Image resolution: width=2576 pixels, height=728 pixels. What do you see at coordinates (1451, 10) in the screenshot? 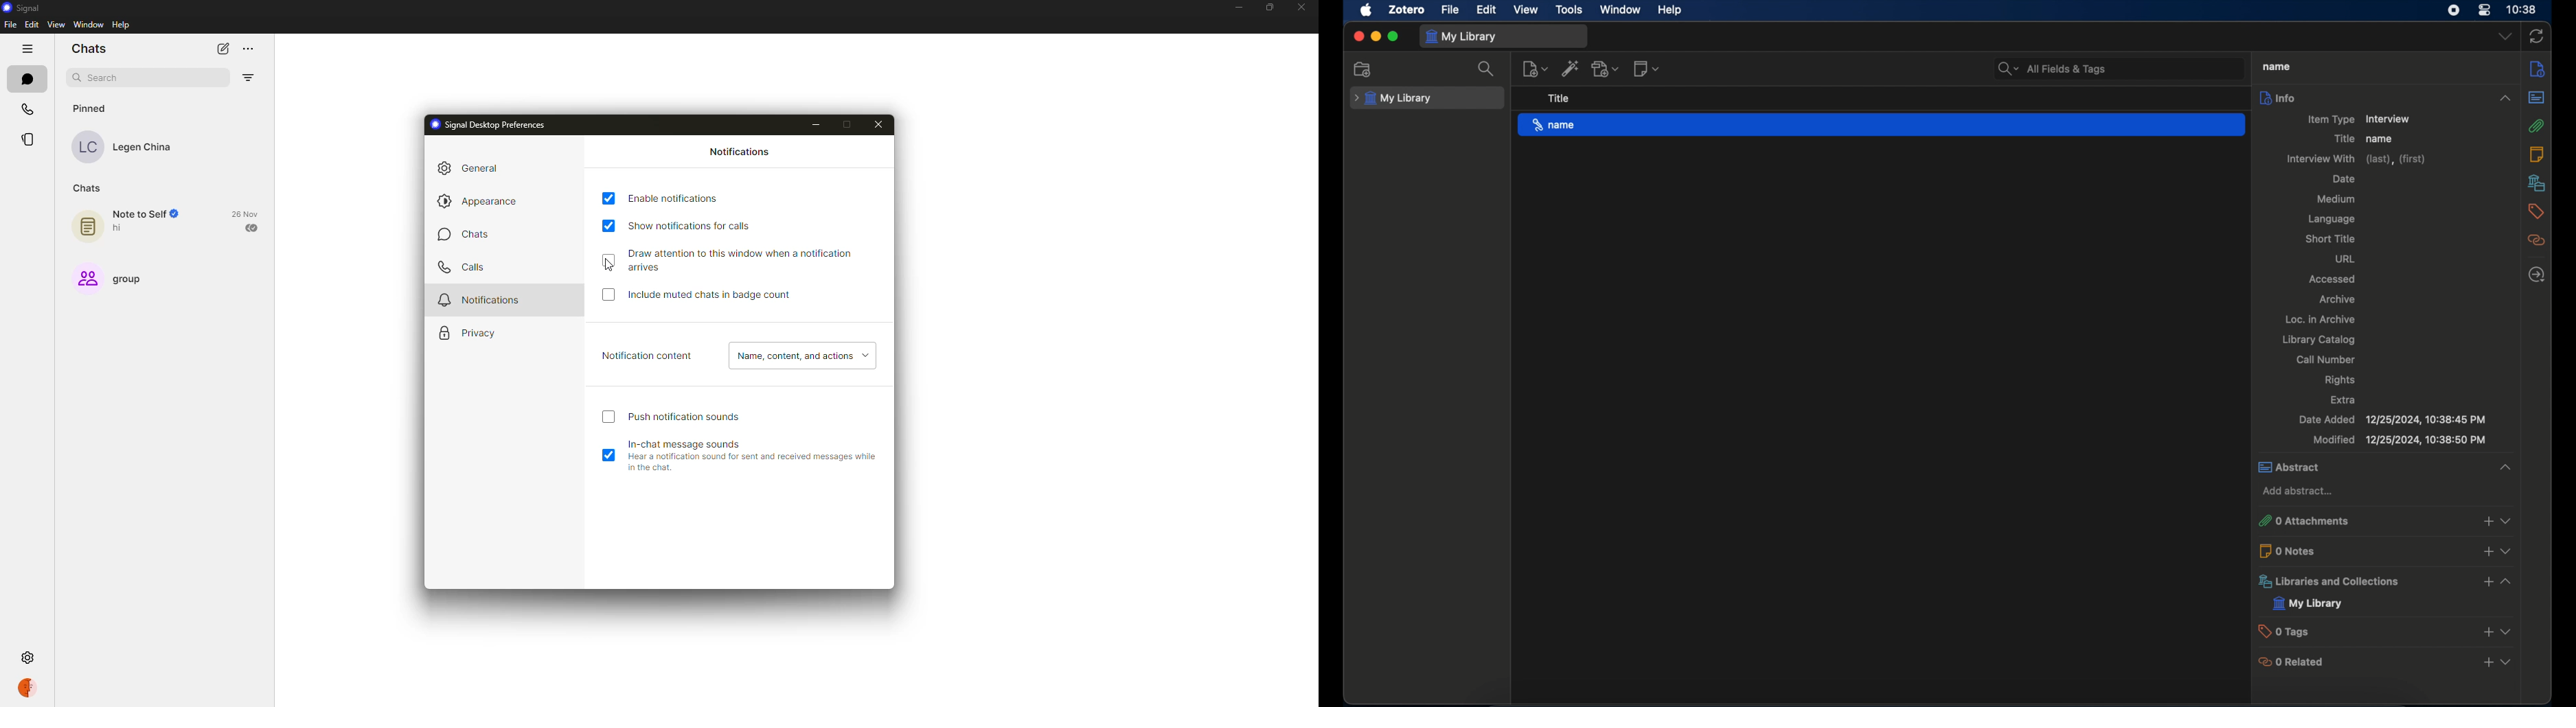
I see `file` at bounding box center [1451, 10].